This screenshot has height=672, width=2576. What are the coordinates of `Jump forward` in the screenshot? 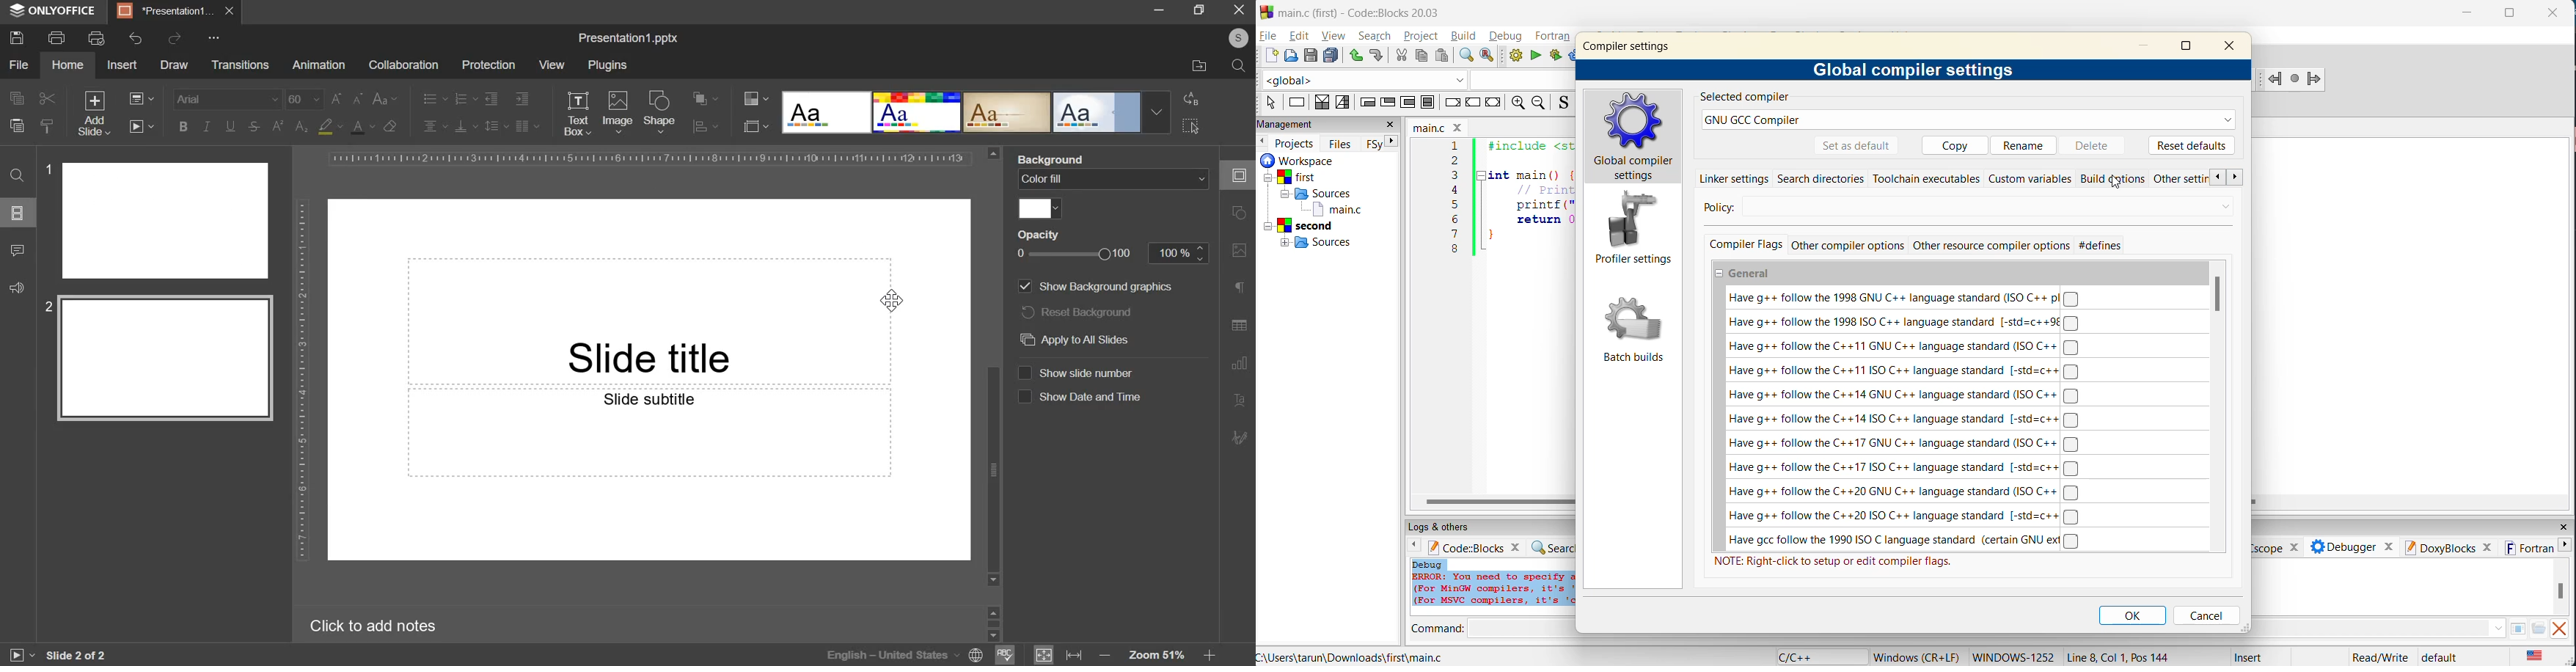 It's located at (2313, 79).